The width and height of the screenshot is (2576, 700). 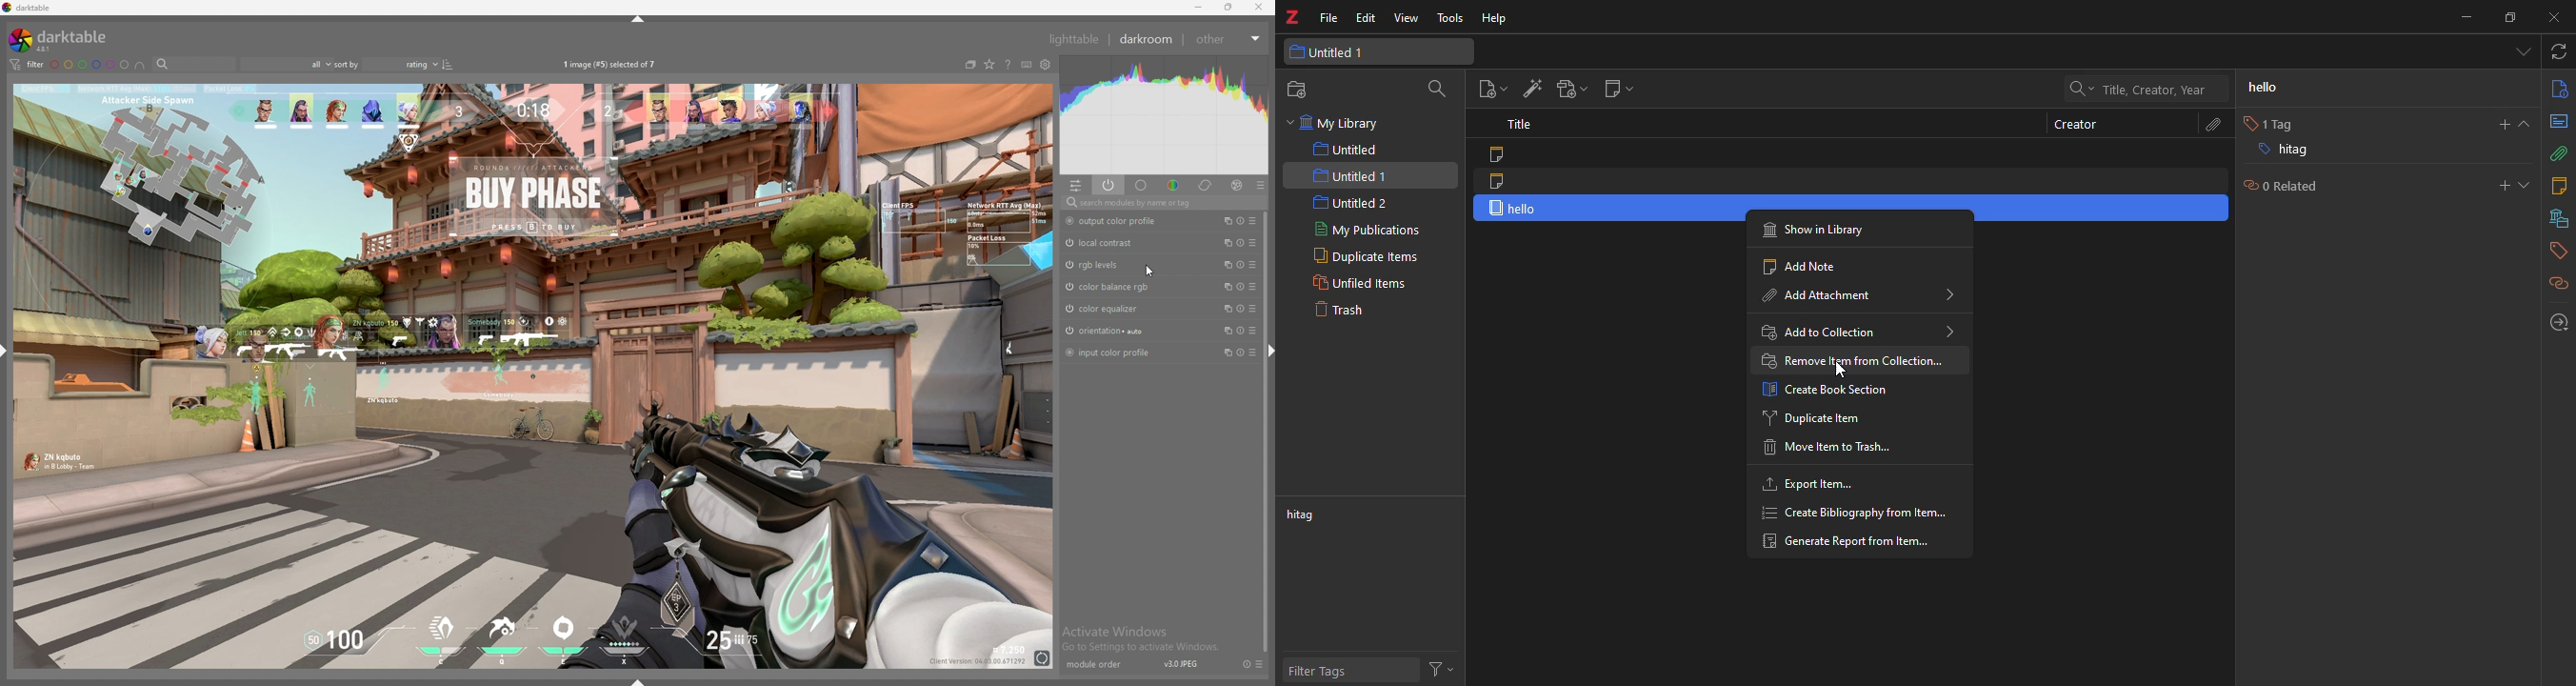 What do you see at coordinates (1322, 673) in the screenshot?
I see `filter tags` at bounding box center [1322, 673].